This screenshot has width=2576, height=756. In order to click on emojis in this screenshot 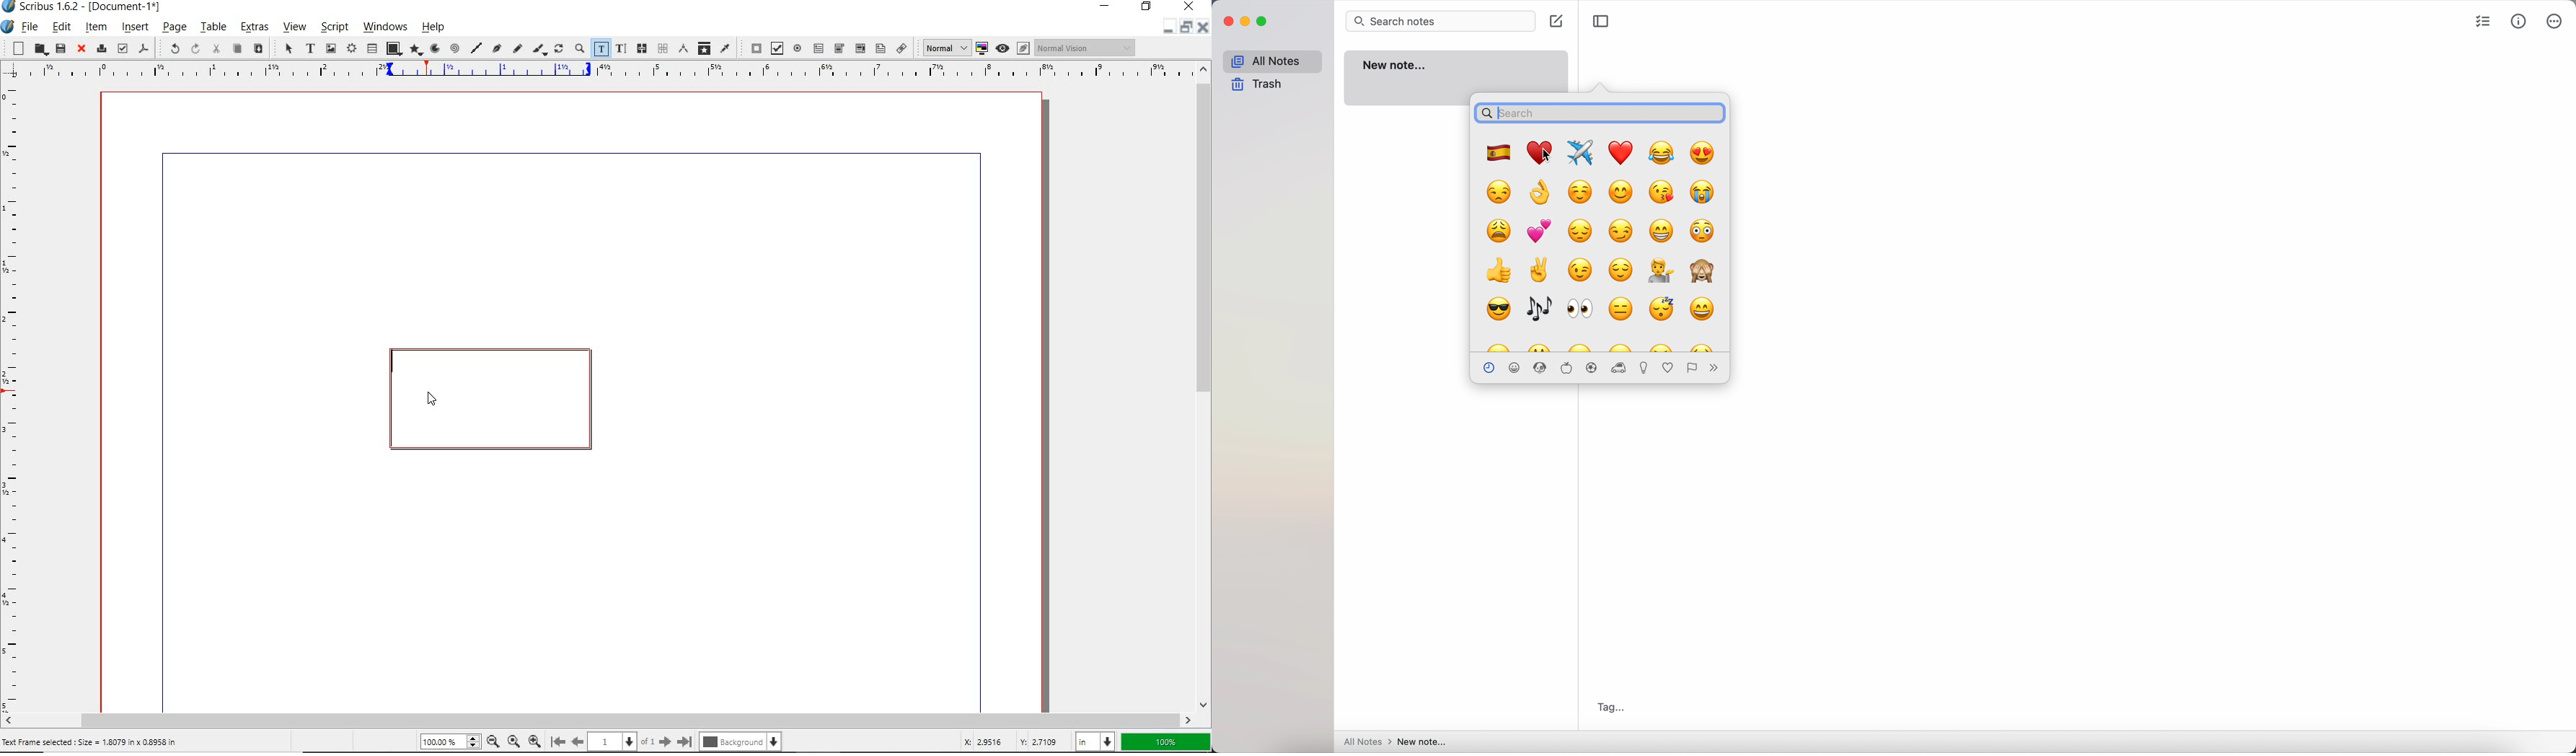, I will do `click(1540, 367)`.